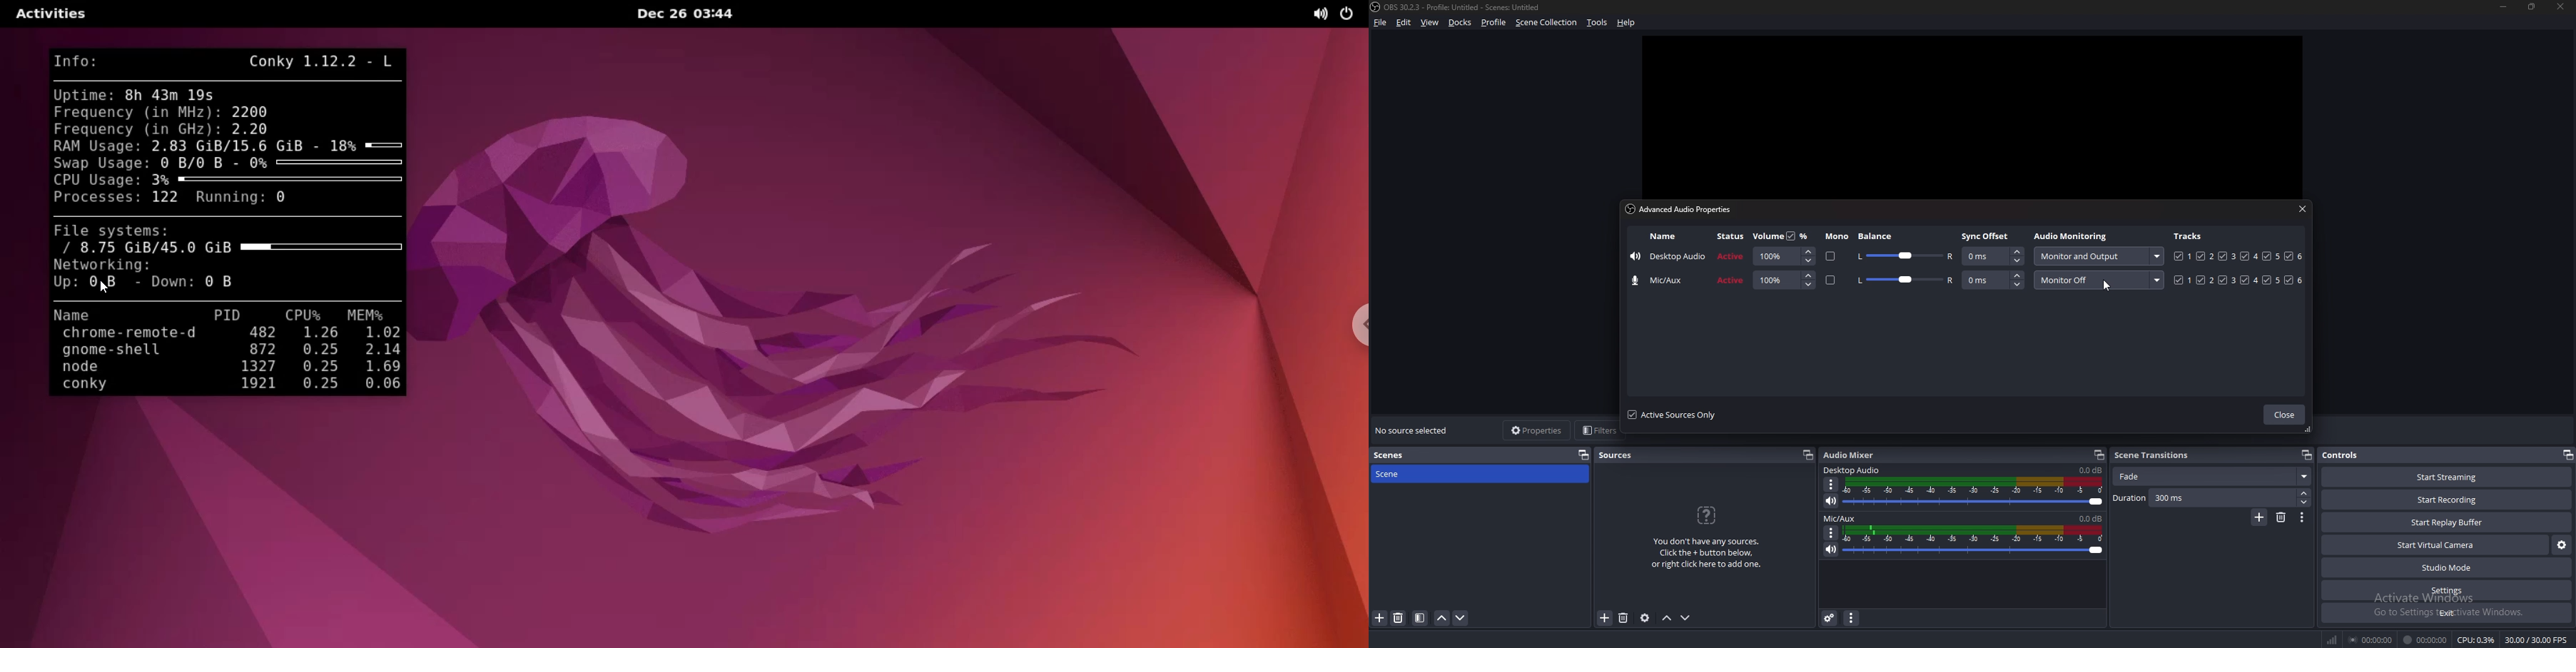 The height and width of the screenshot is (672, 2576). Describe the element at coordinates (1442, 618) in the screenshot. I see `move scene up` at that location.